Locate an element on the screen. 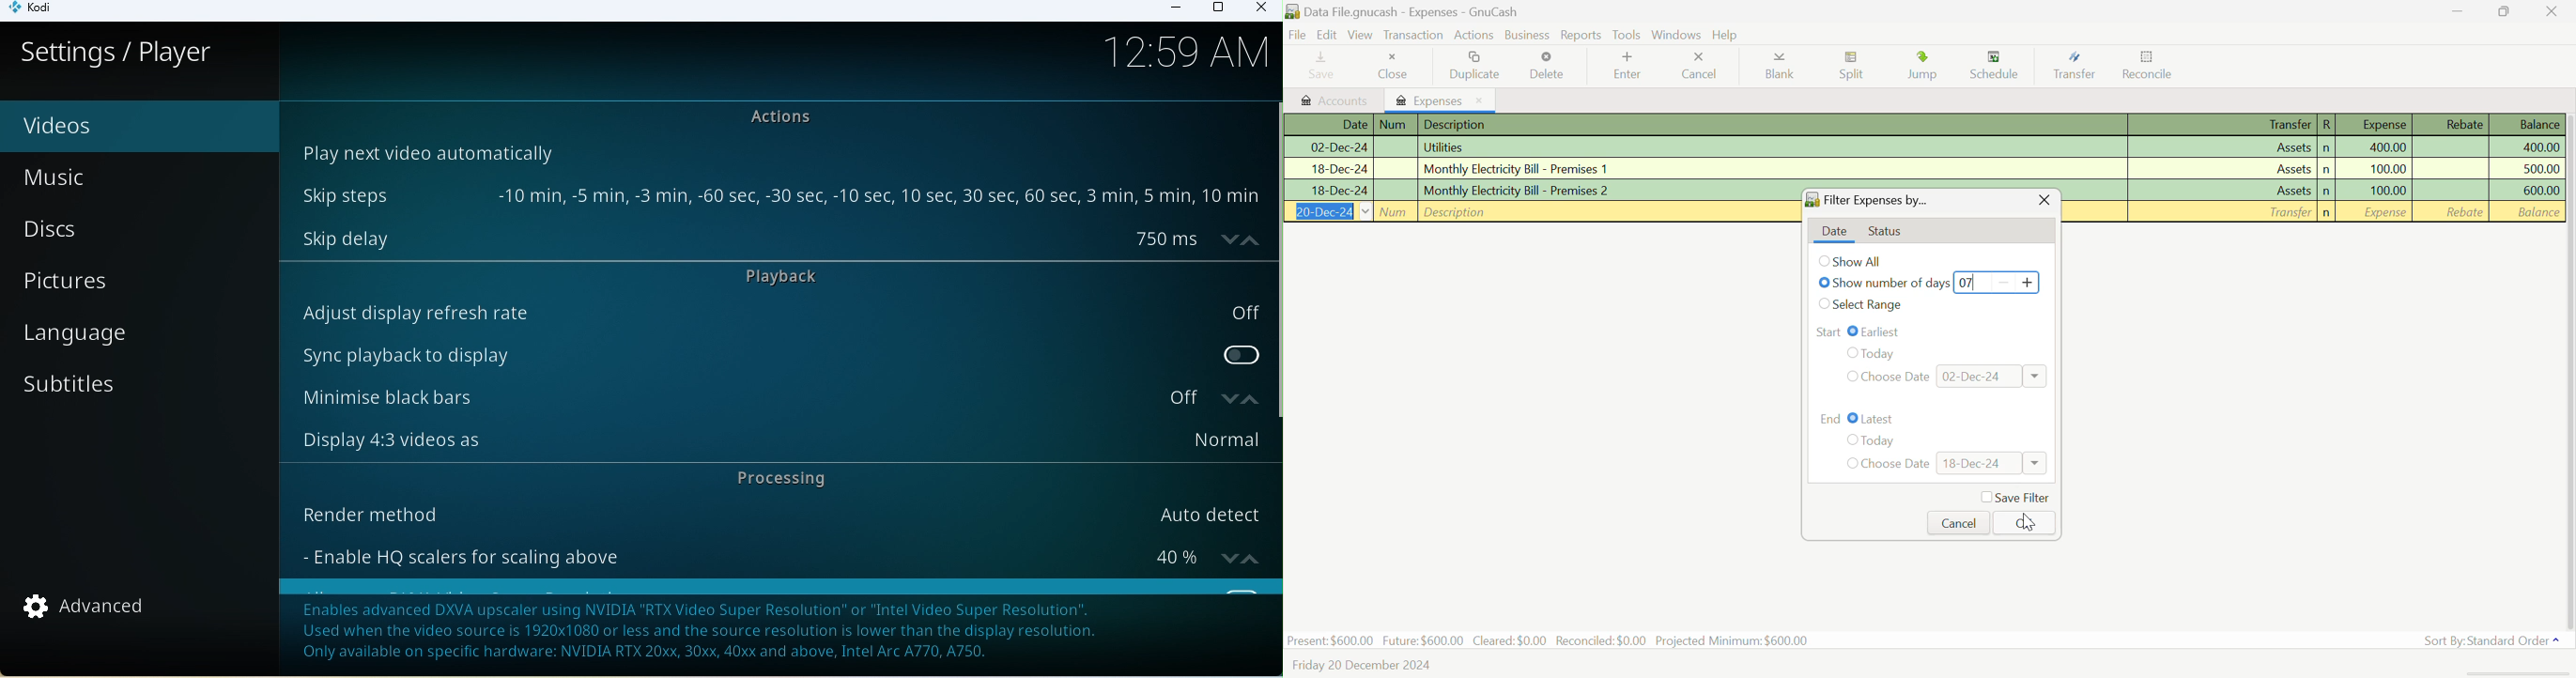 The height and width of the screenshot is (700, 2576). Advanced is located at coordinates (96, 609).